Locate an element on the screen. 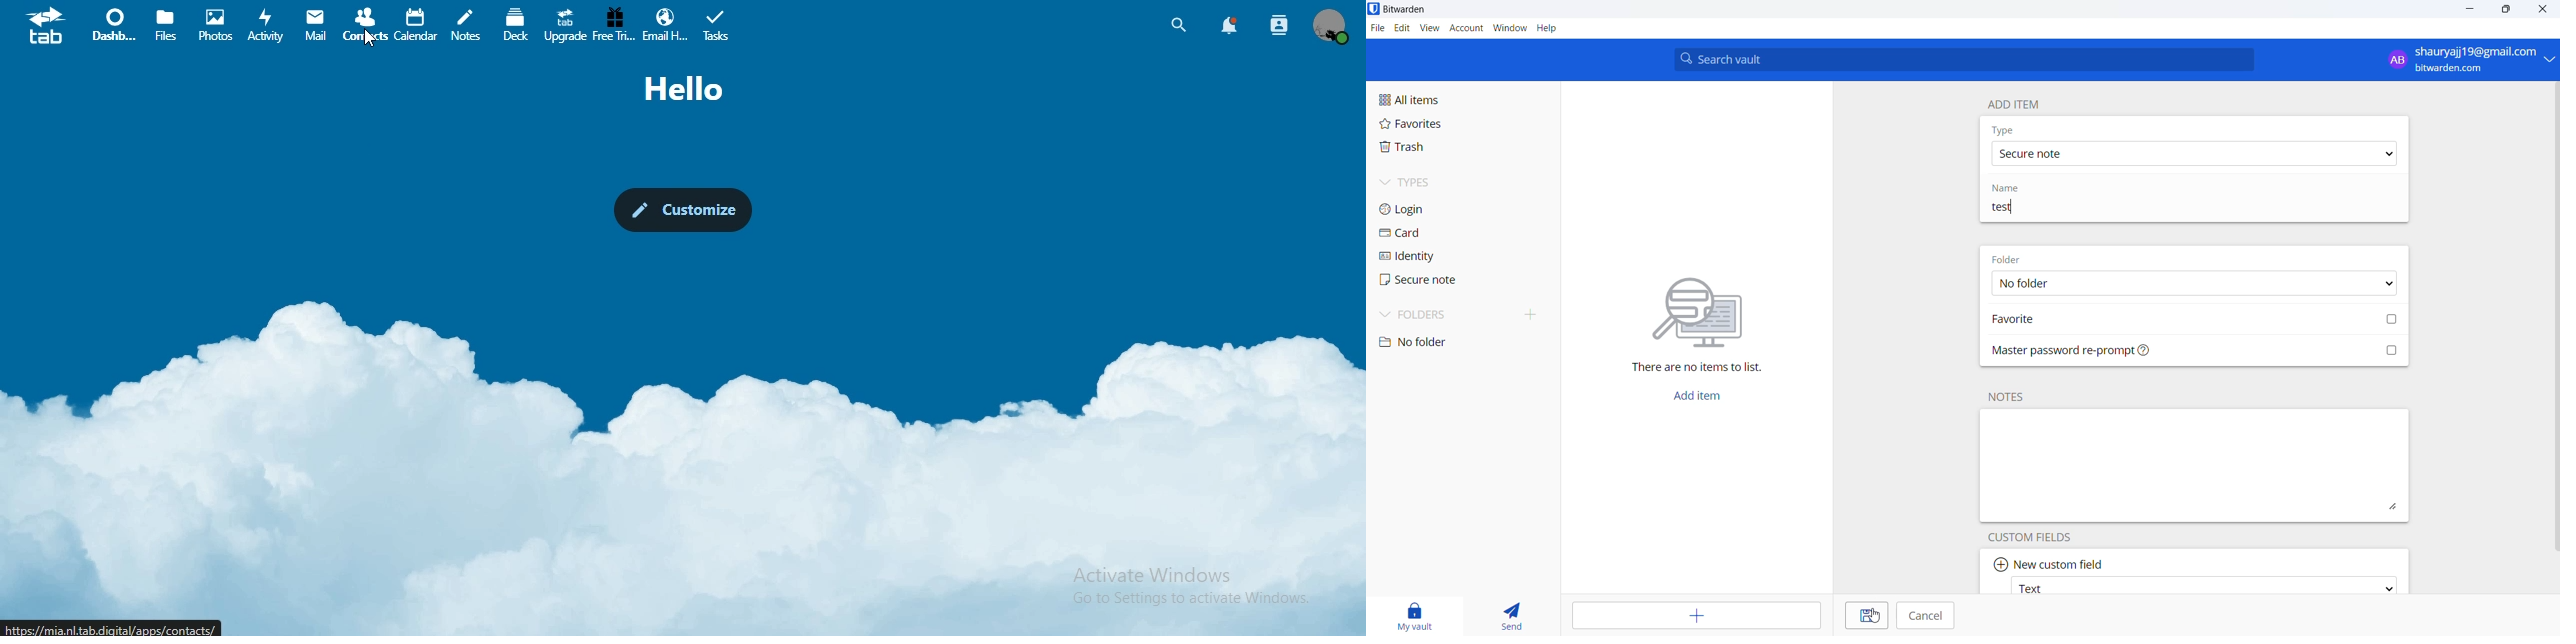 The width and height of the screenshot is (2576, 644). search bar is located at coordinates (1964, 59).